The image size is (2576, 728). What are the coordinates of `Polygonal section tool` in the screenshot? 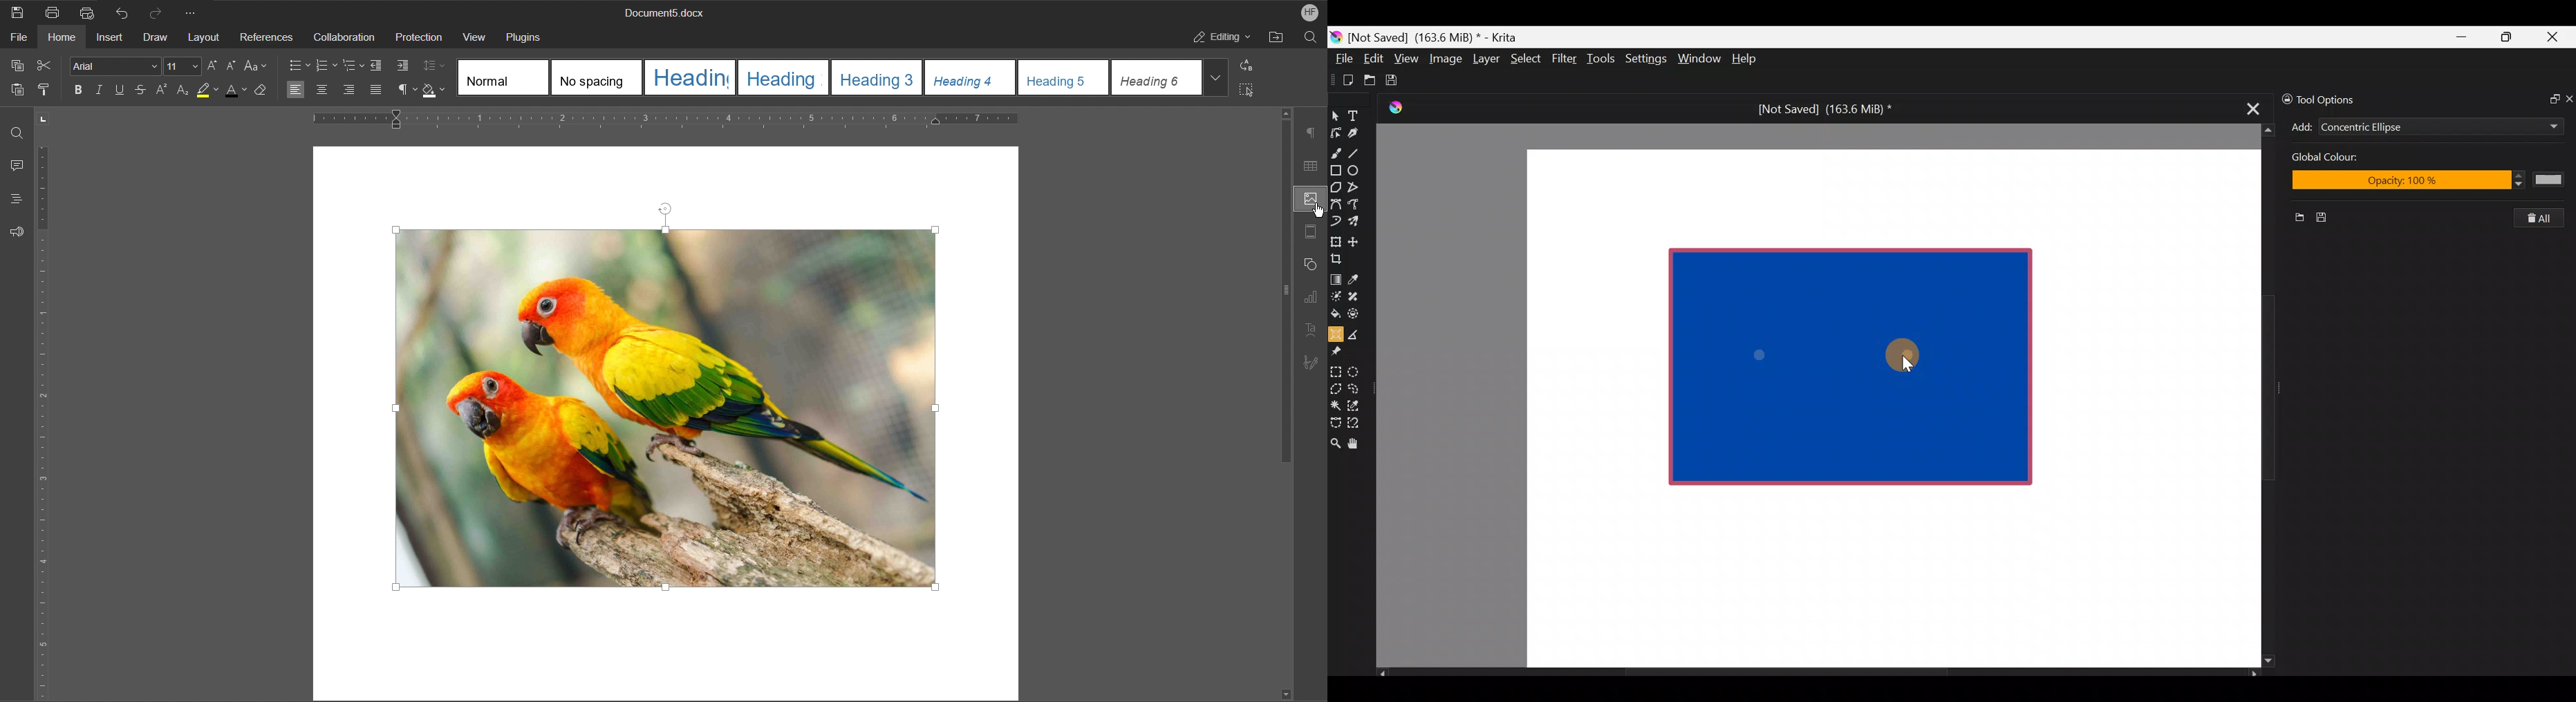 It's located at (1335, 385).